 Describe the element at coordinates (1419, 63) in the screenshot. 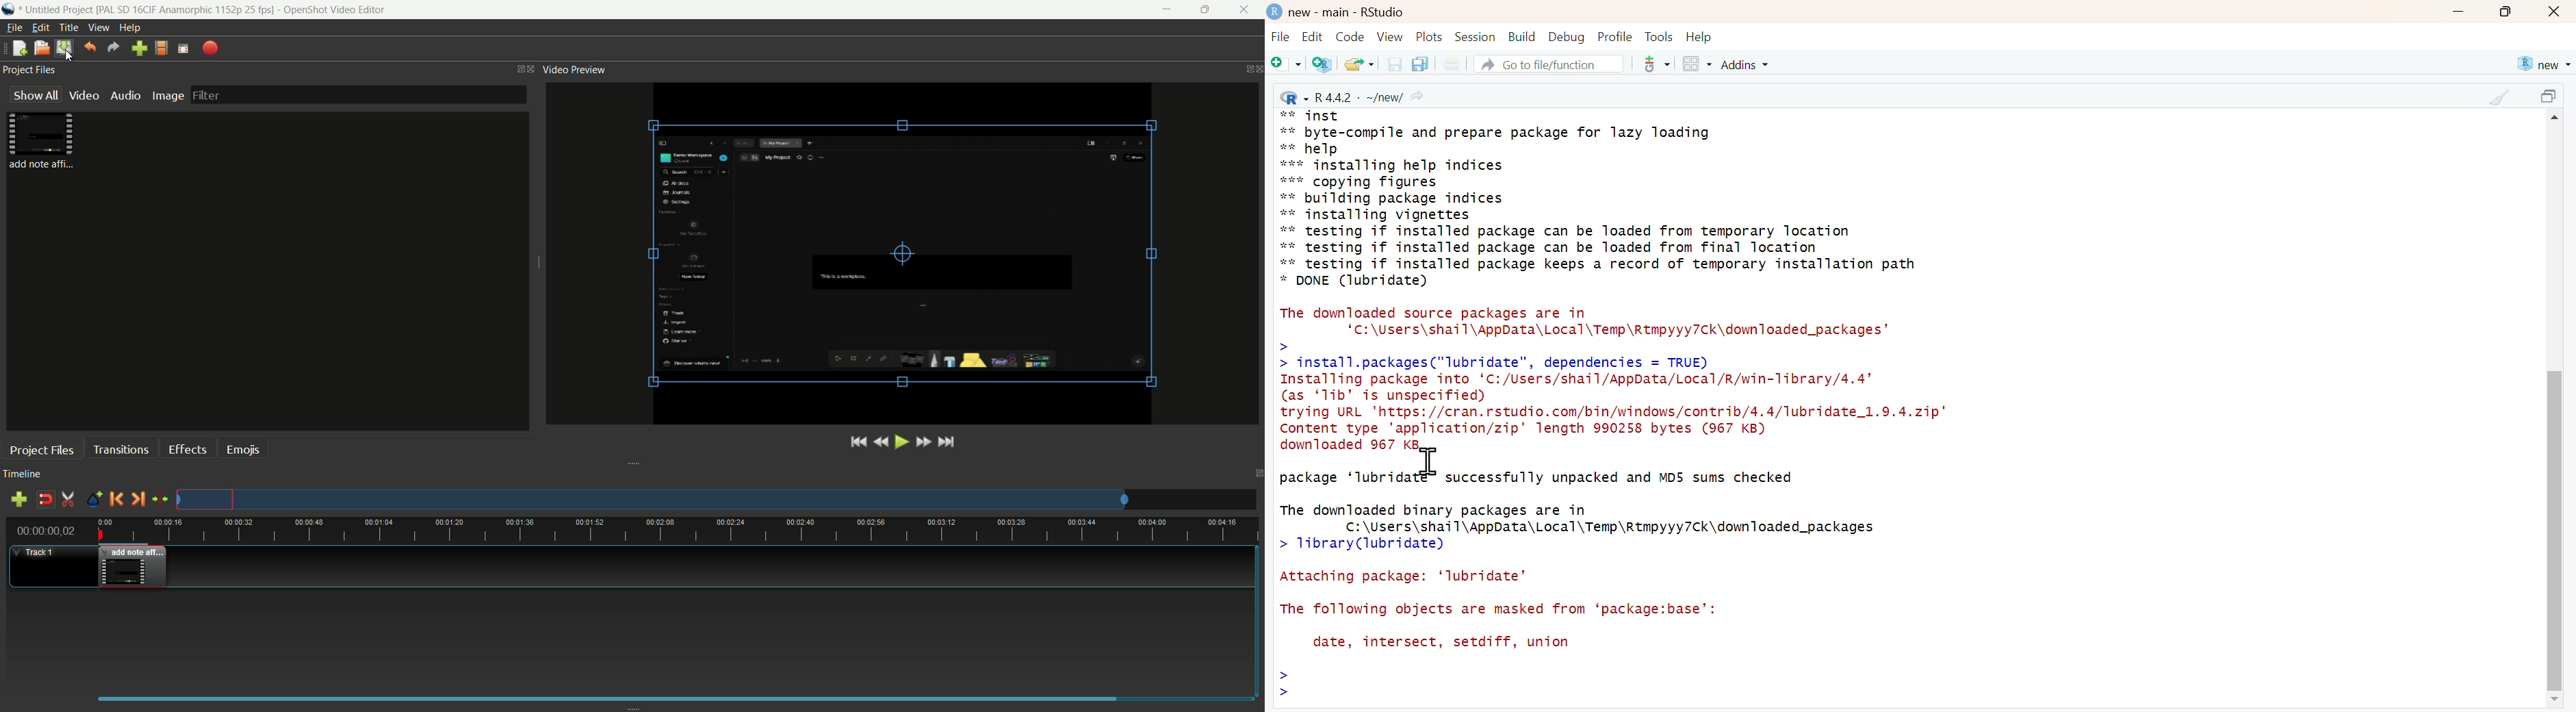

I see `save all the open documents` at that location.